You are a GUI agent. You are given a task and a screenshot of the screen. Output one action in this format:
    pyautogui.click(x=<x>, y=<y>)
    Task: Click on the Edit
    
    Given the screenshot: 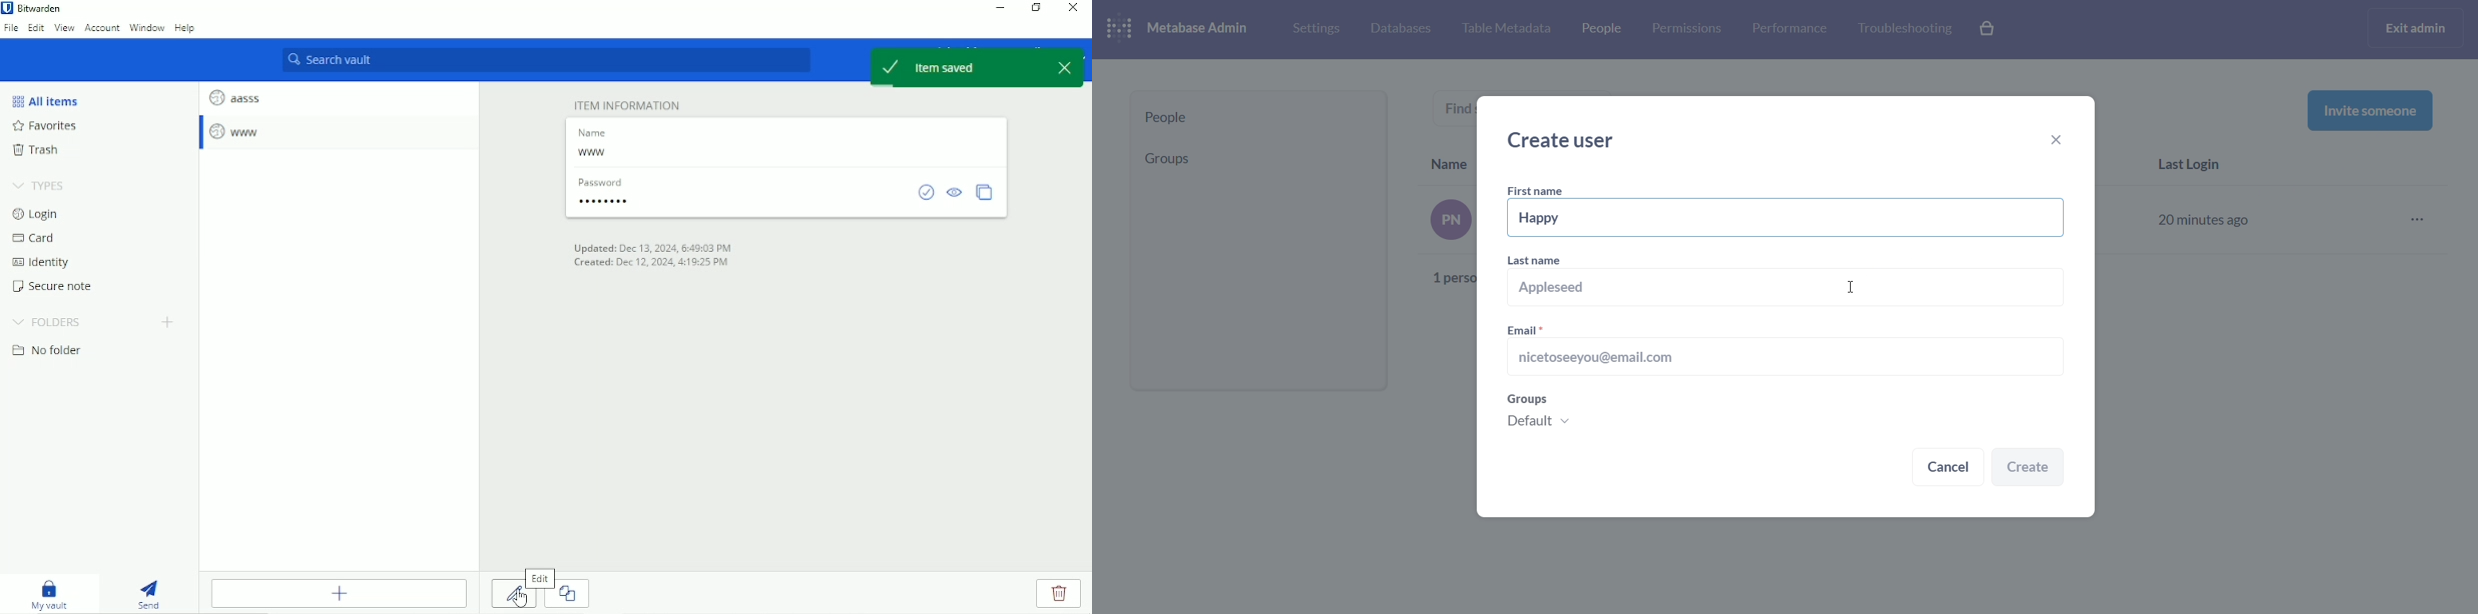 What is the action you would take?
    pyautogui.click(x=37, y=29)
    